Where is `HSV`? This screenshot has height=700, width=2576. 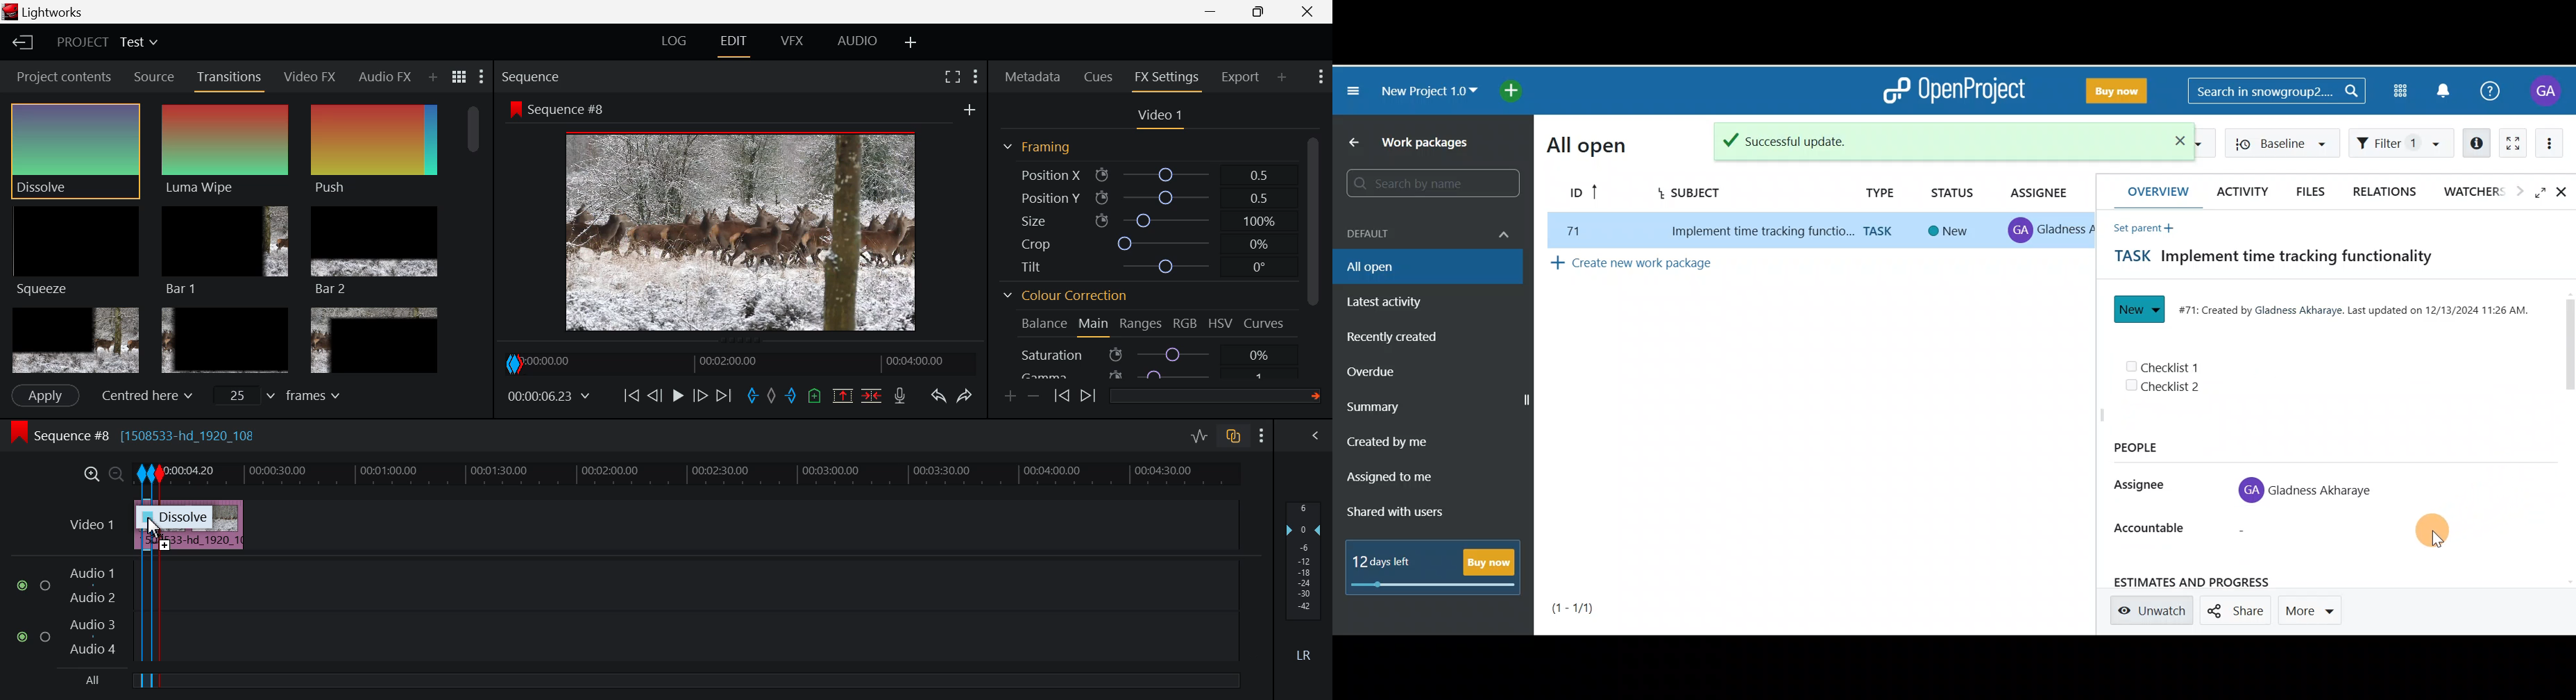
HSV is located at coordinates (1221, 324).